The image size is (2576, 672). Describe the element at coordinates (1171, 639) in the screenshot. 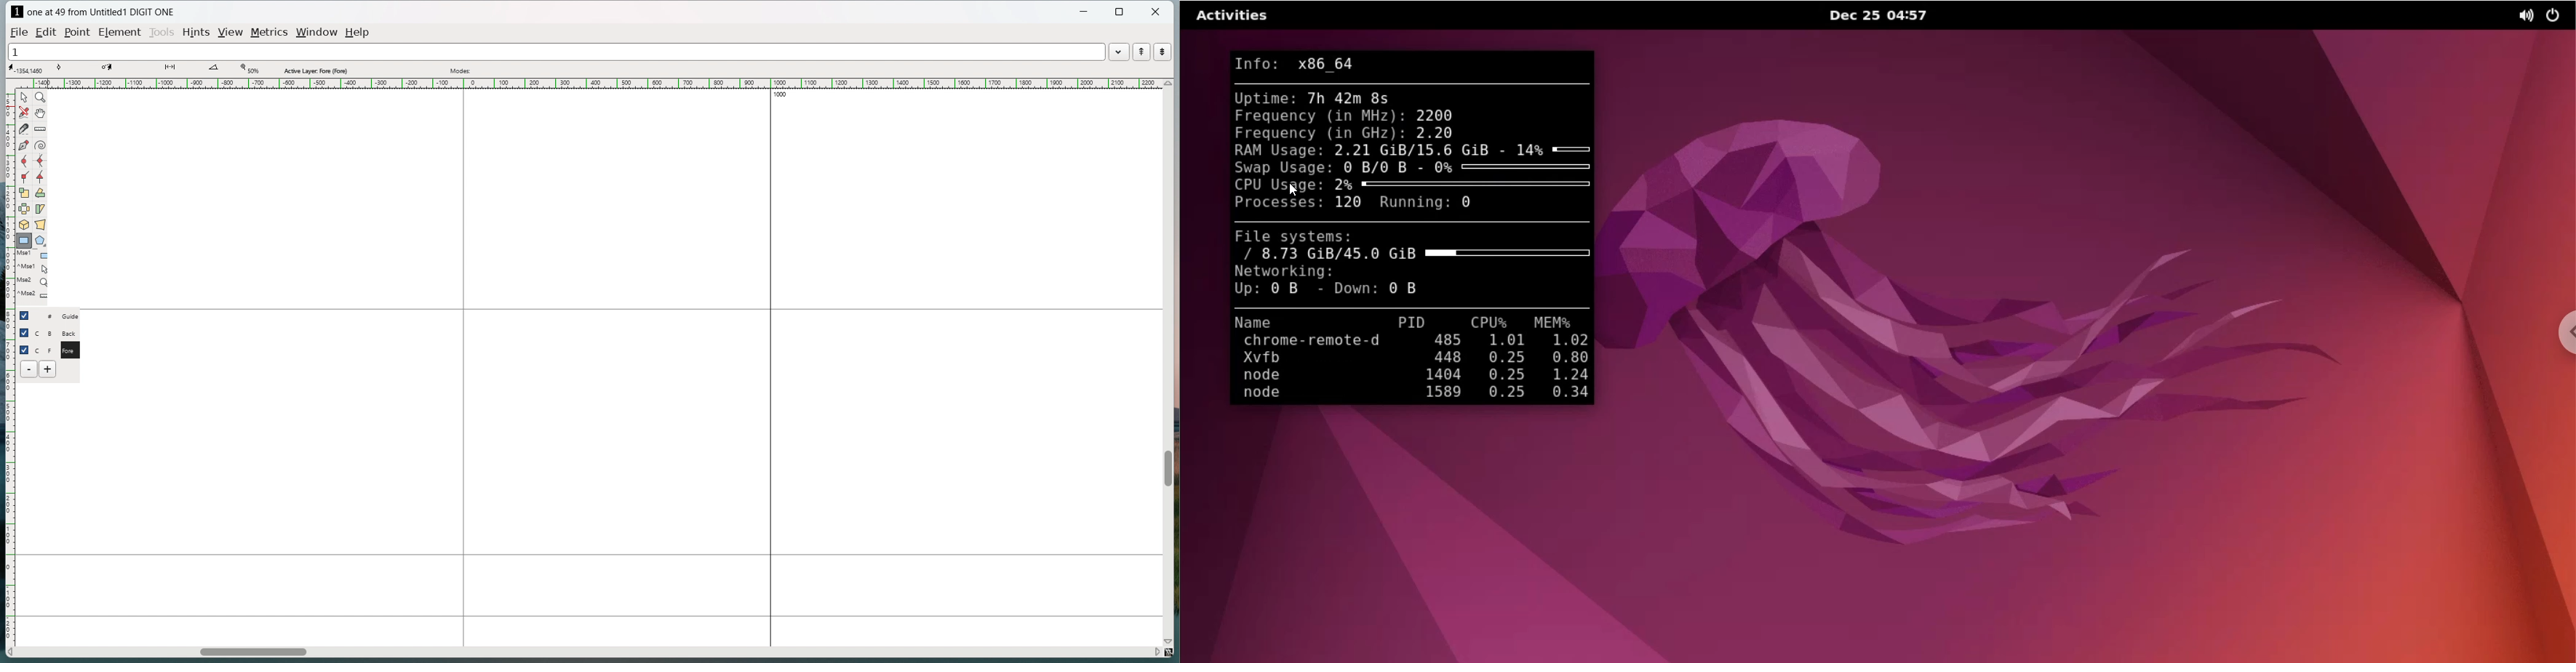

I see `scroll down` at that location.